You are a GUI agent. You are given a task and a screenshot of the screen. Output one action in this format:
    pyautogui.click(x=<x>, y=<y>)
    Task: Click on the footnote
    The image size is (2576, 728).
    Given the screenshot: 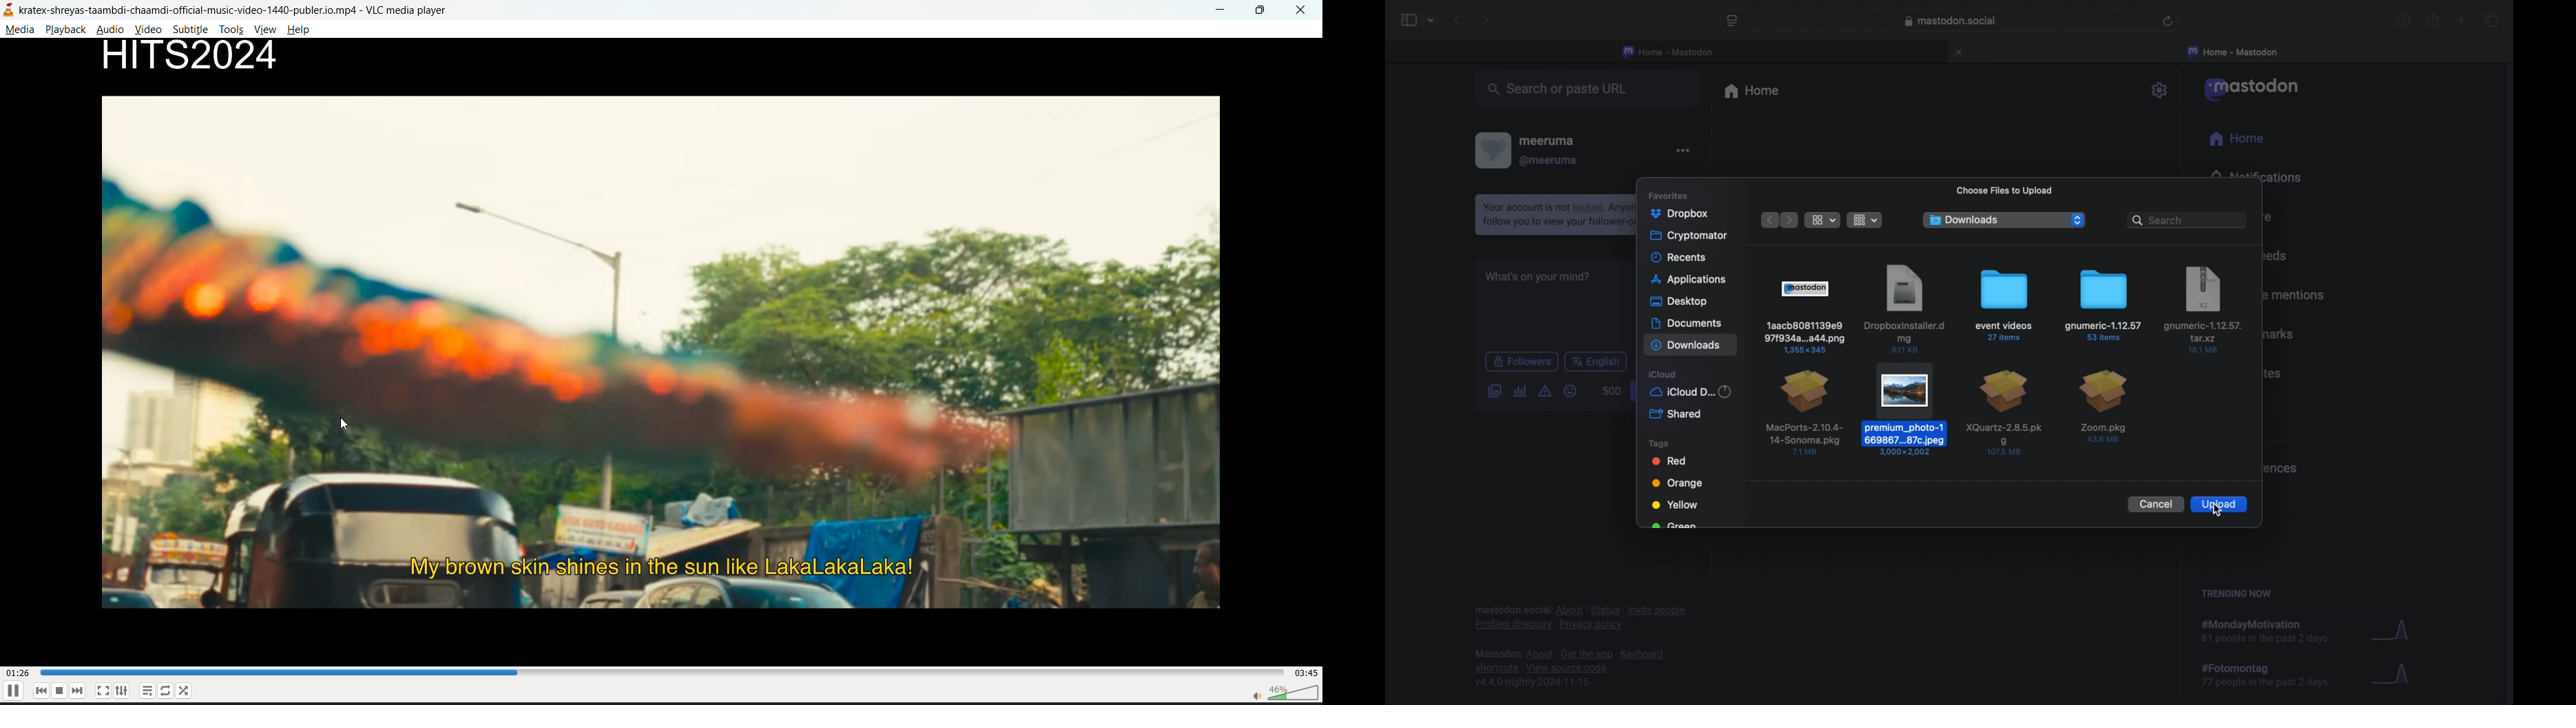 What is the action you would take?
    pyautogui.click(x=1580, y=618)
    